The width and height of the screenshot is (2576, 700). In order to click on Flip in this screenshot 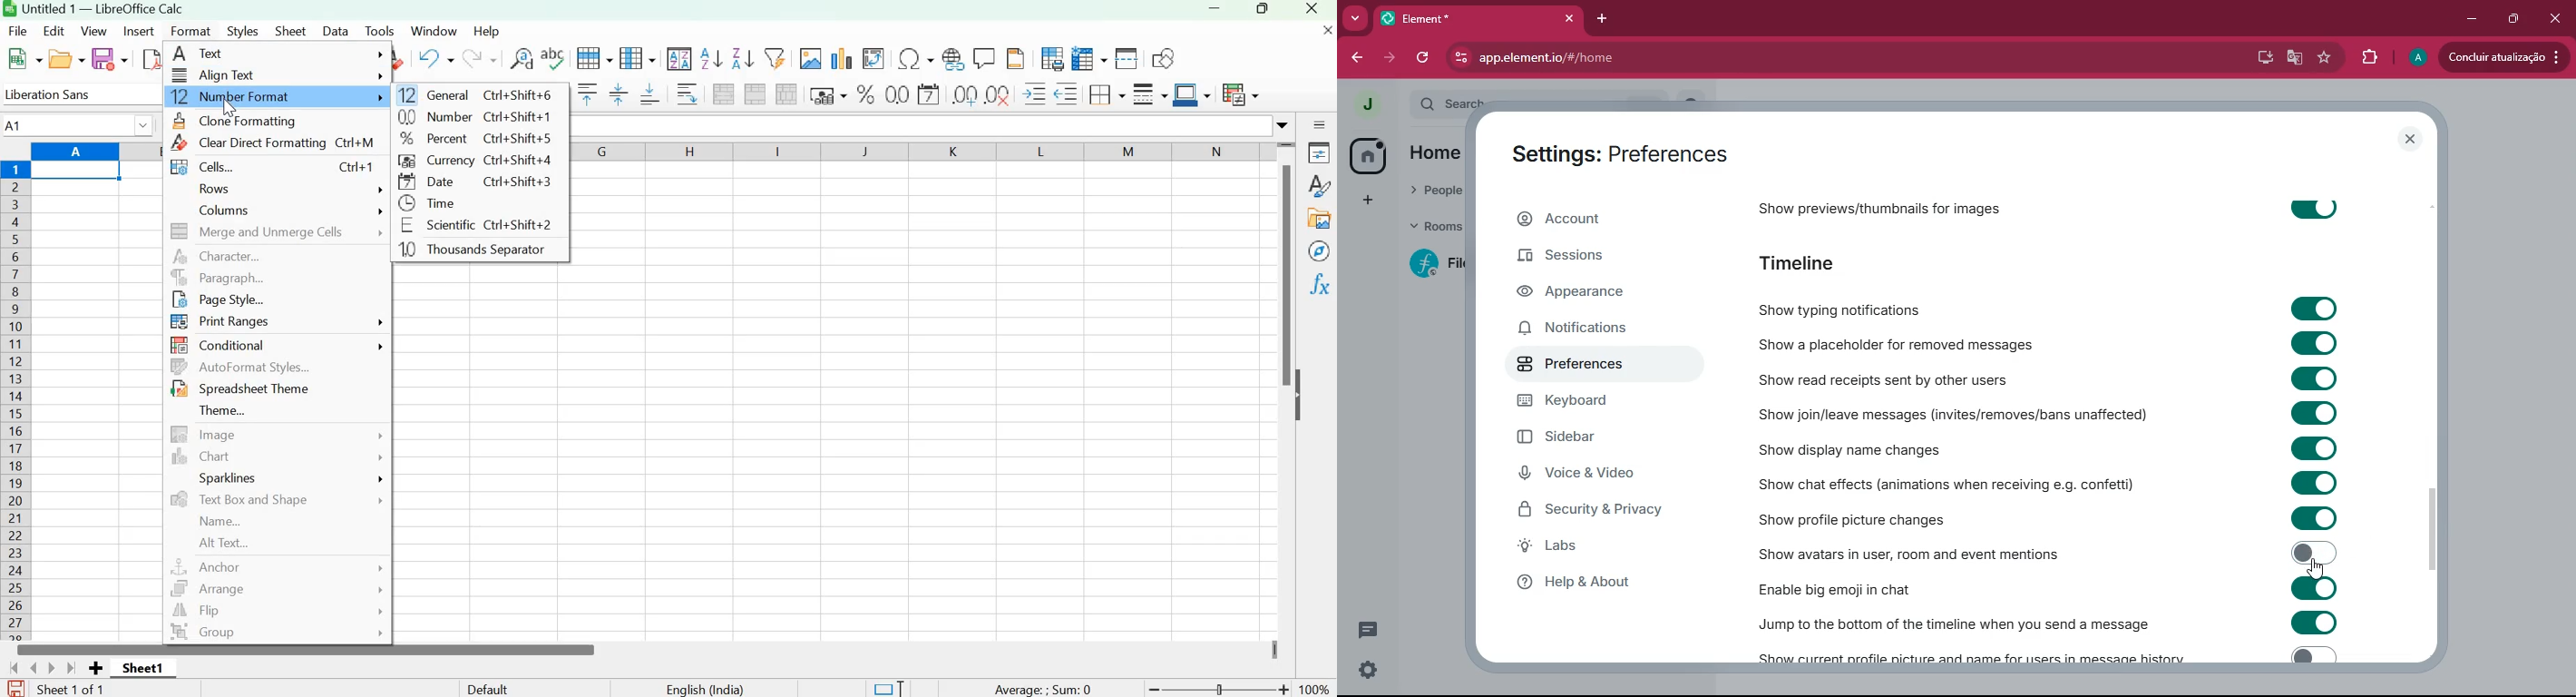, I will do `click(200, 611)`.